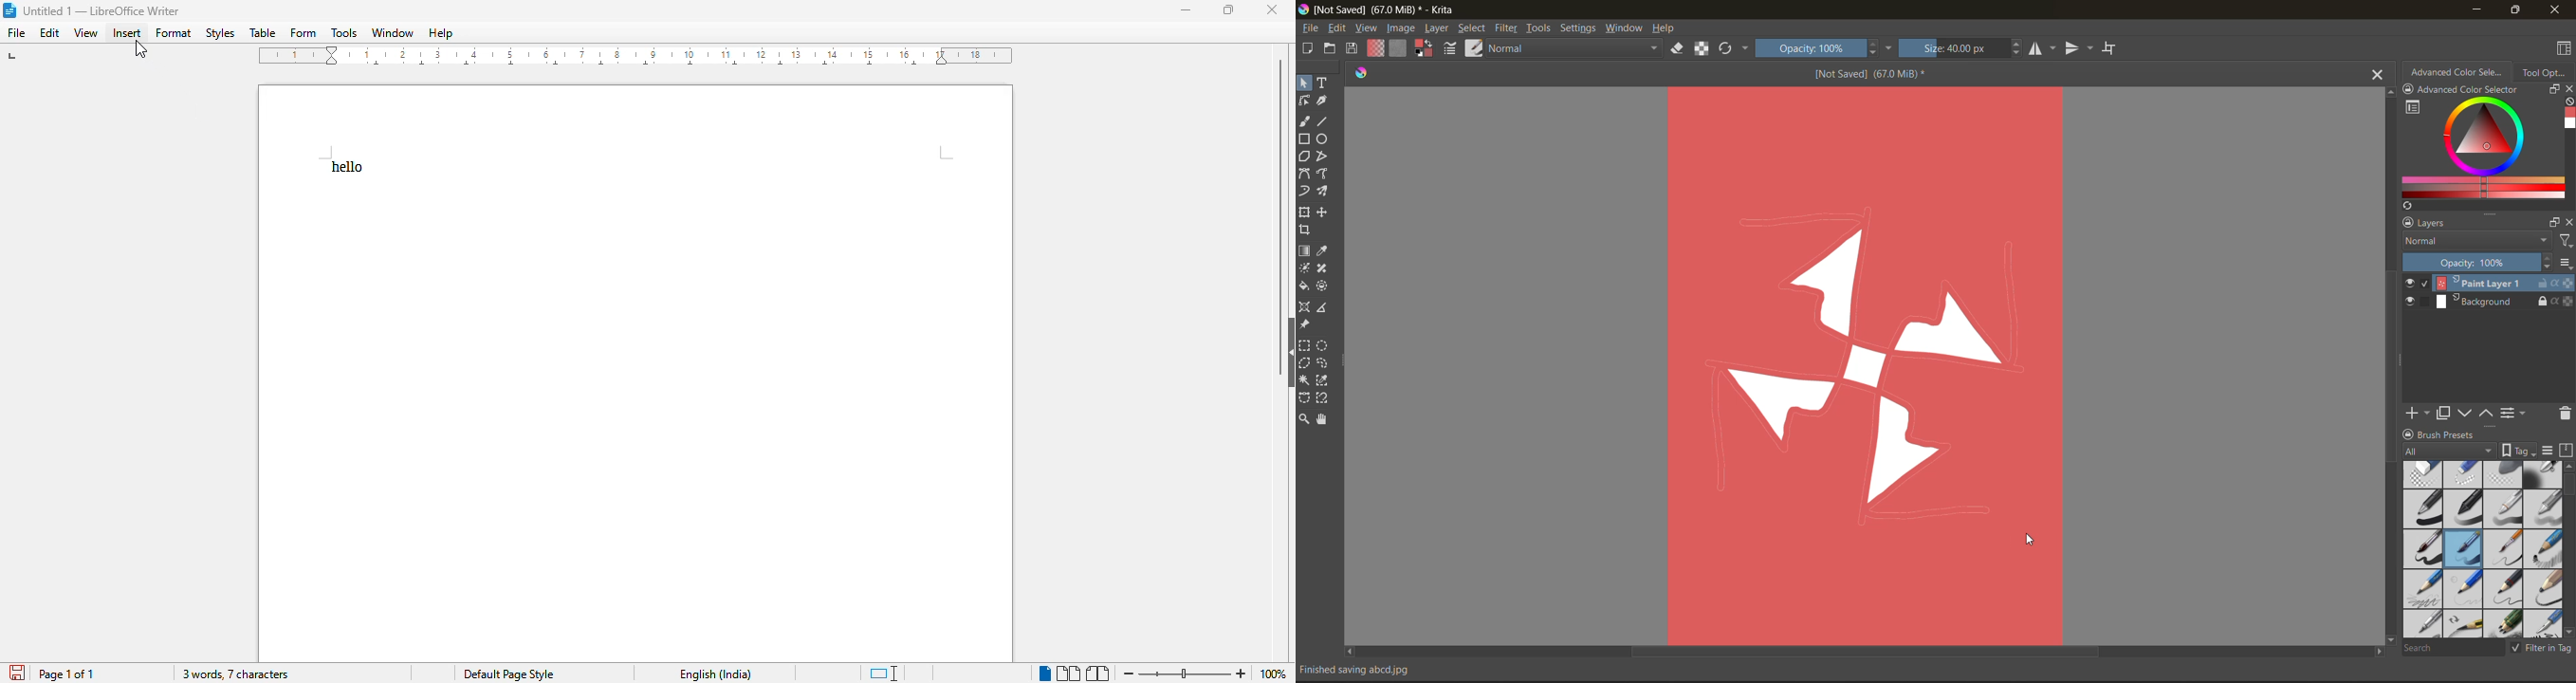  What do you see at coordinates (1304, 231) in the screenshot?
I see `tools` at bounding box center [1304, 231].